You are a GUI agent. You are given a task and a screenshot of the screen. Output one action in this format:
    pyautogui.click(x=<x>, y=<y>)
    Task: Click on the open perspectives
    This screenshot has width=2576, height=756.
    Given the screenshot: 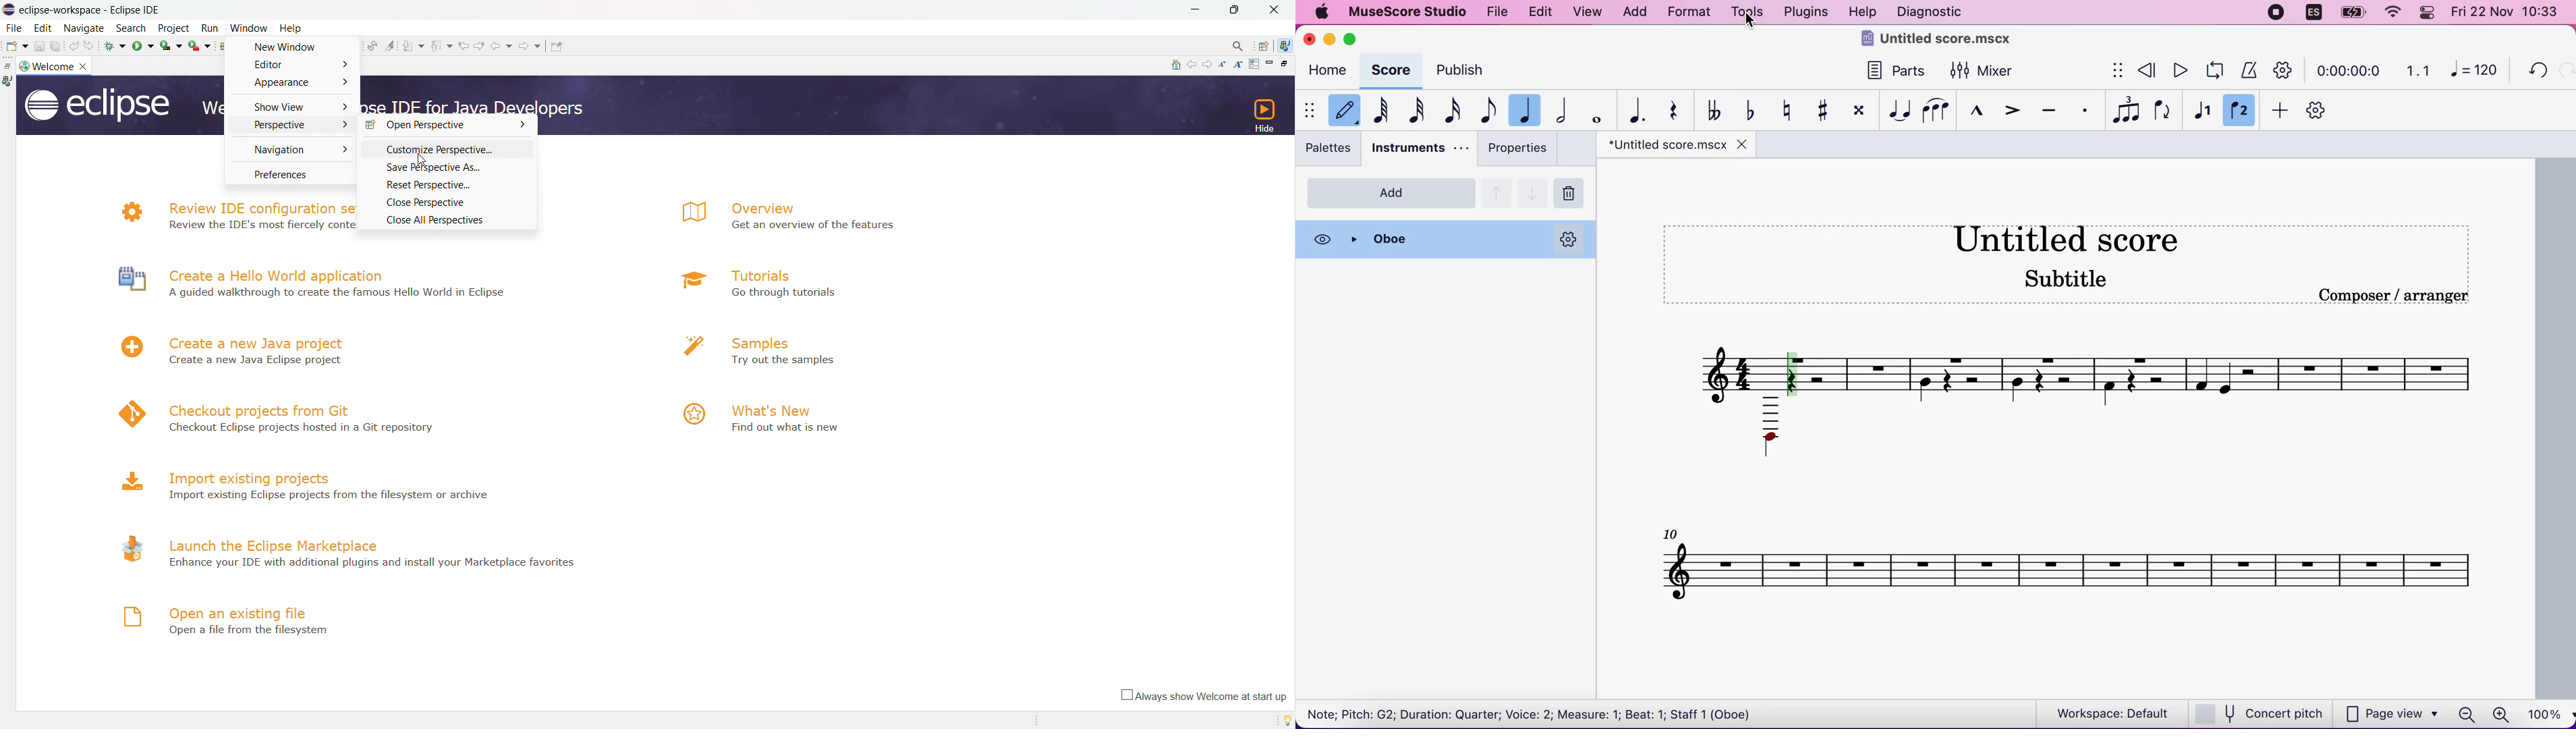 What is the action you would take?
    pyautogui.click(x=1264, y=46)
    